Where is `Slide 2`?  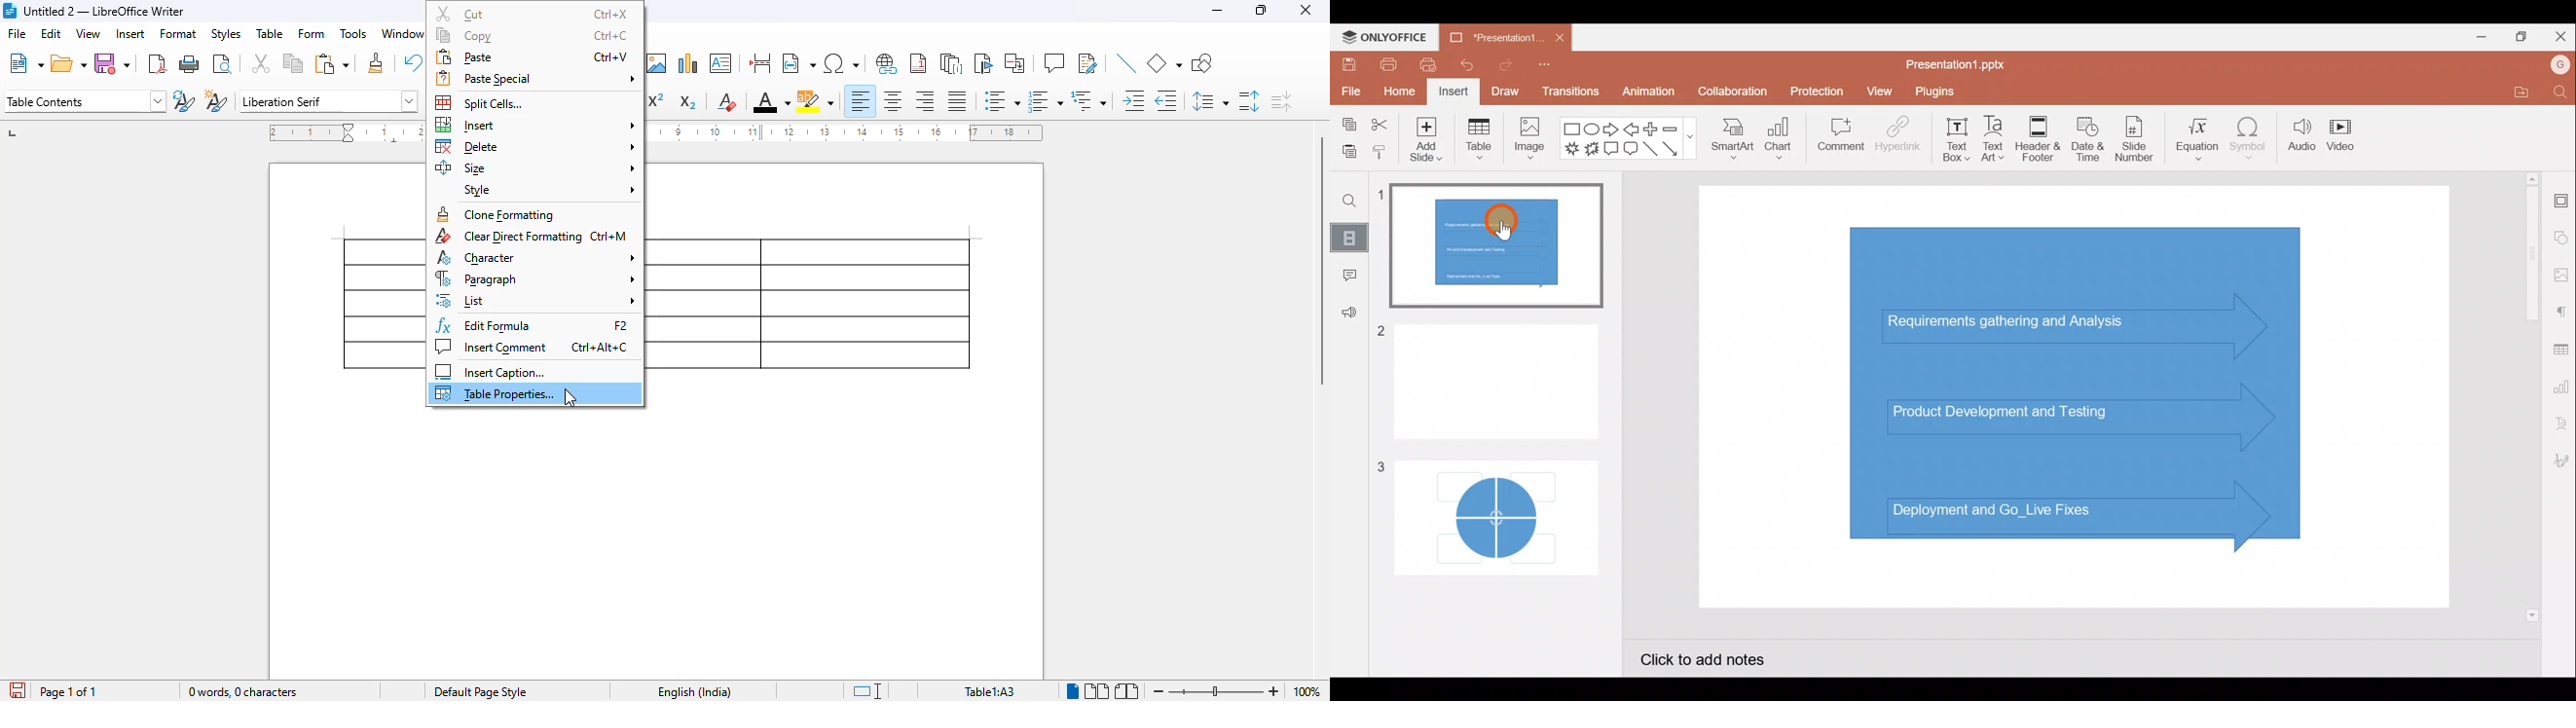 Slide 2 is located at coordinates (1494, 375).